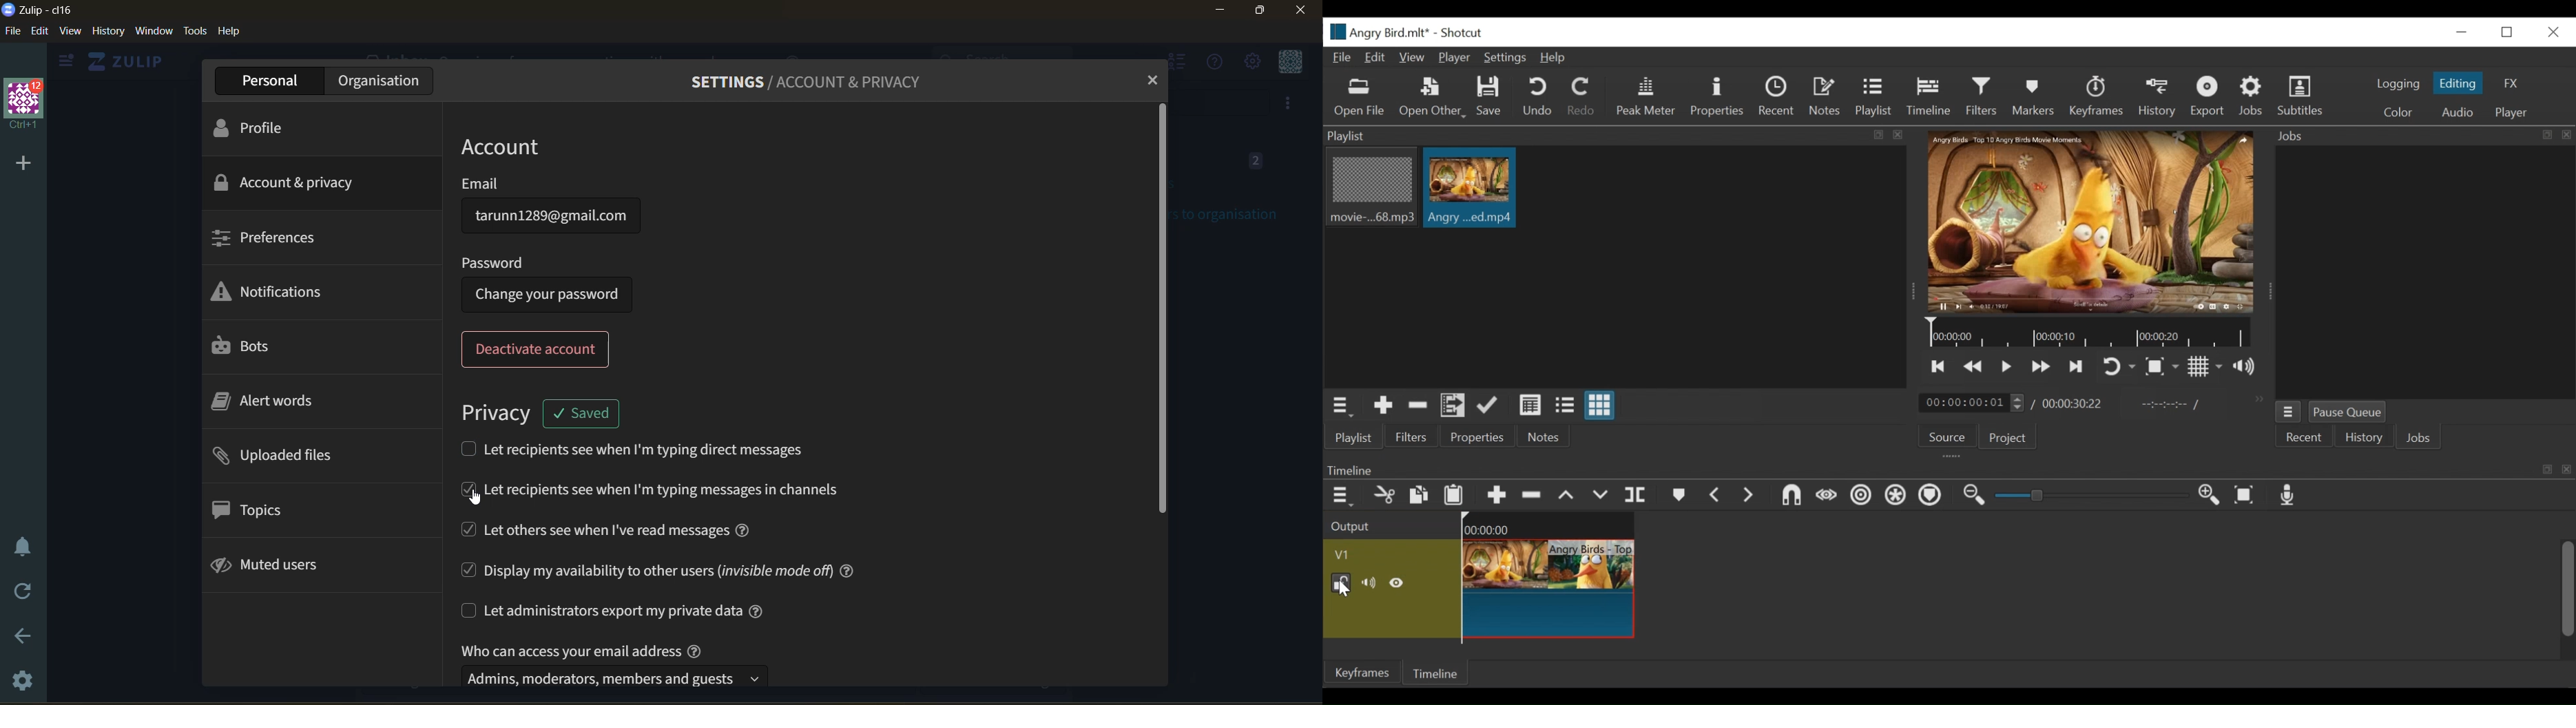 This screenshot has width=2576, height=728. Describe the element at coordinates (23, 547) in the screenshot. I see `enable do not disturb` at that location.